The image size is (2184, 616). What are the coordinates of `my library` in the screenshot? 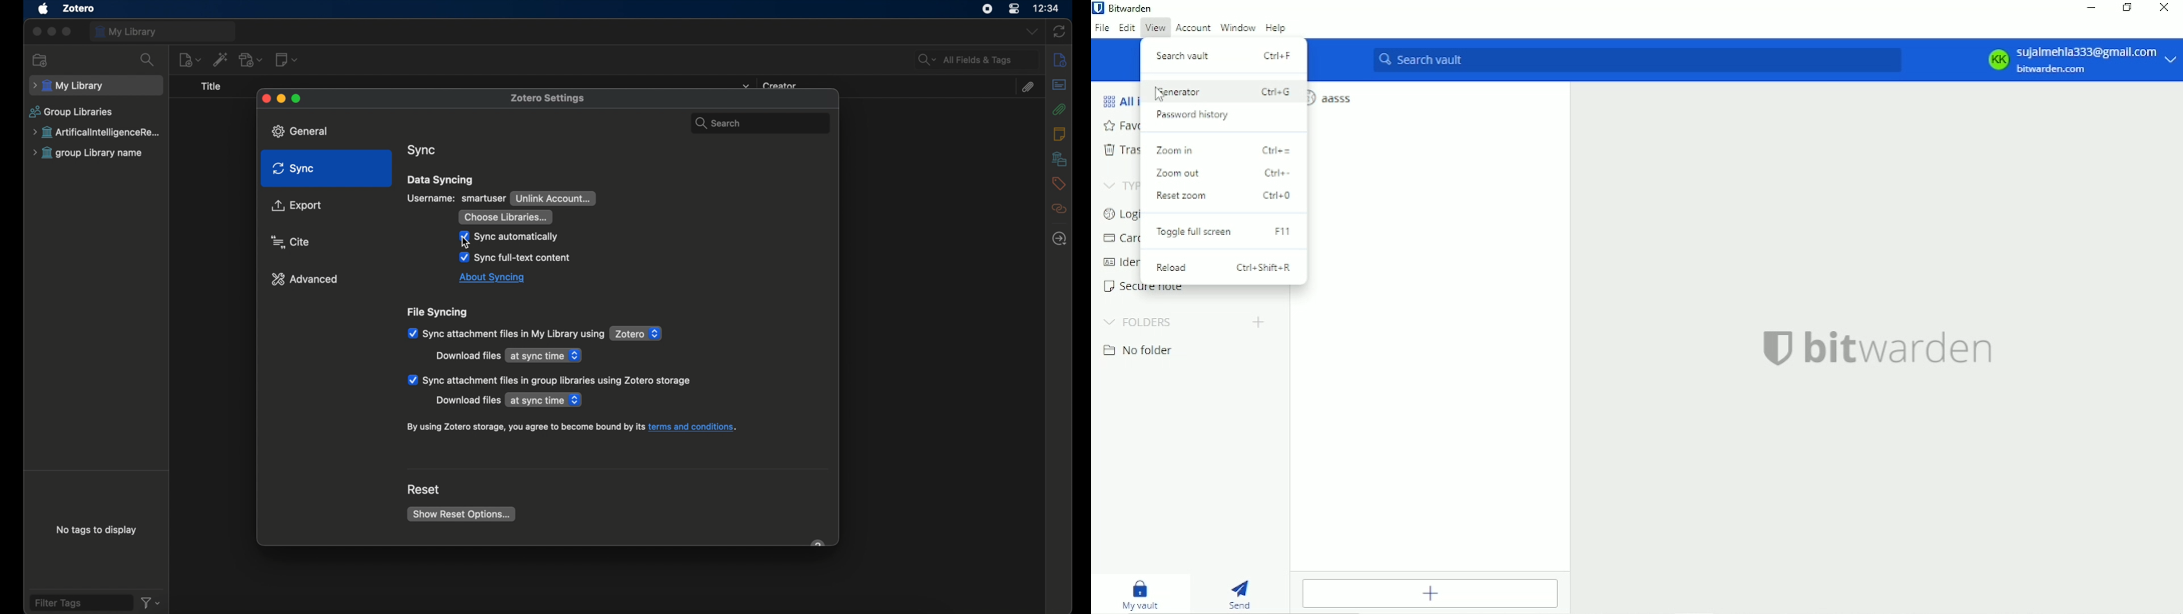 It's located at (163, 31).